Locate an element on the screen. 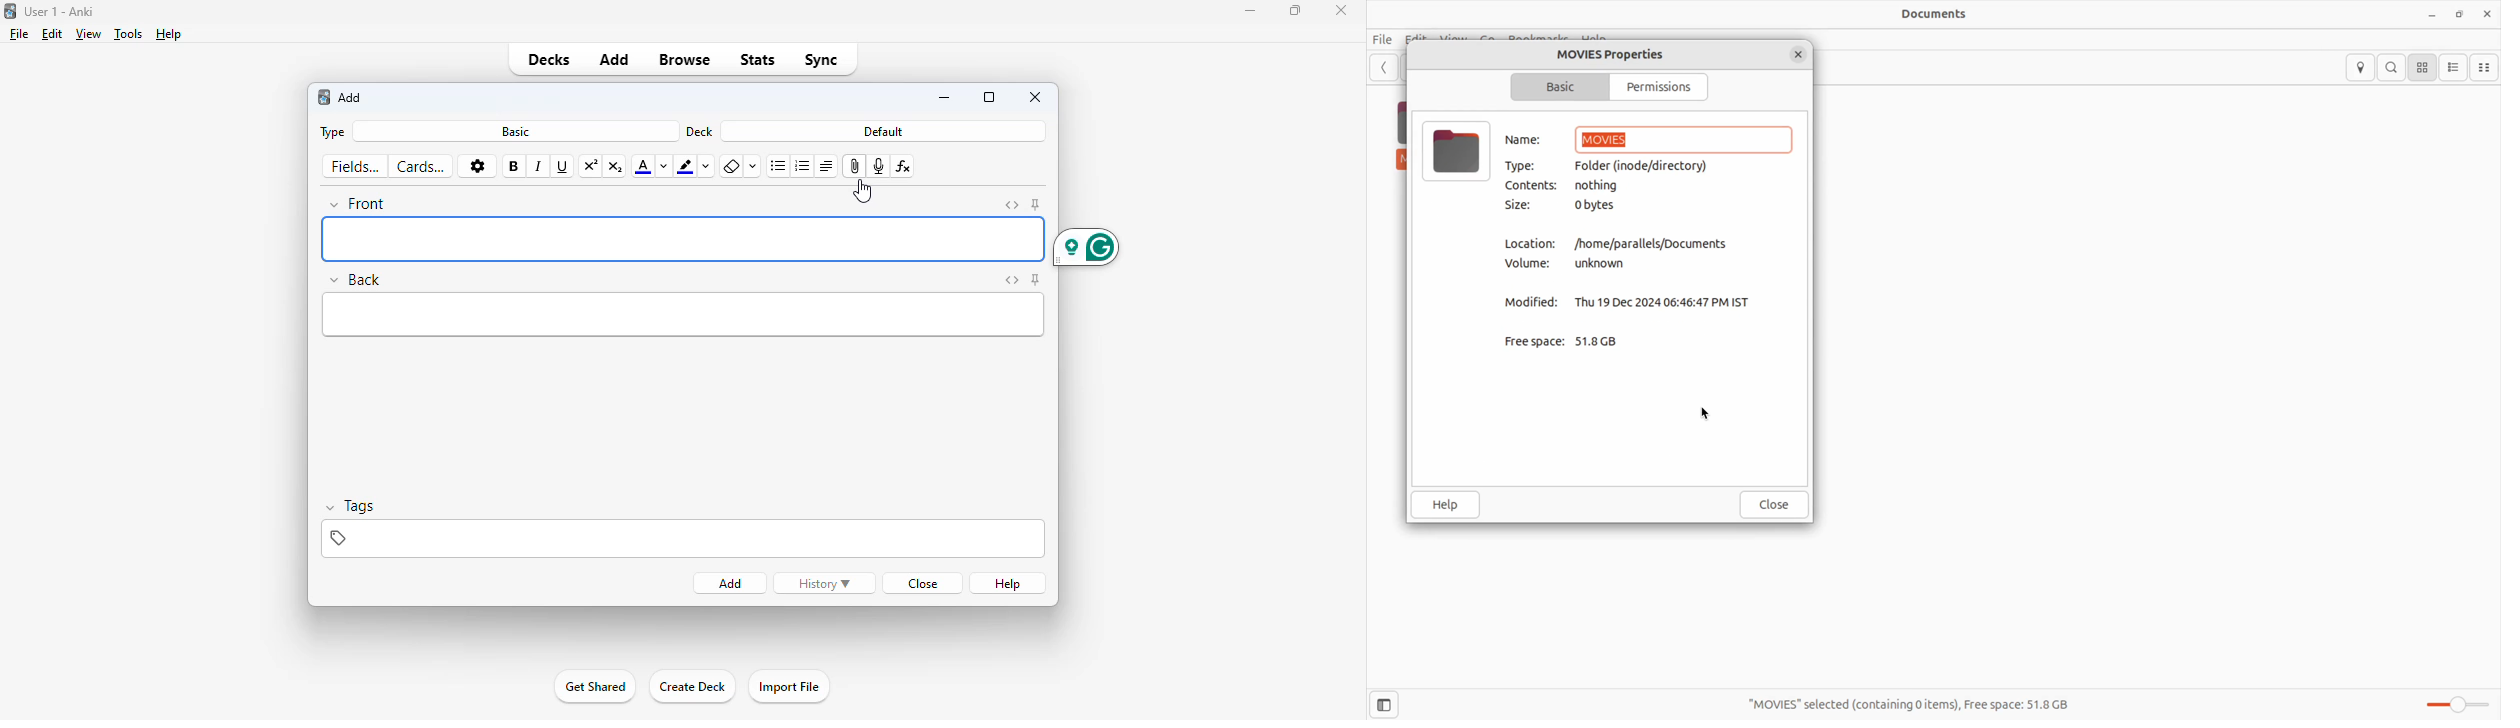 This screenshot has width=2520, height=728. close is located at coordinates (1341, 10).